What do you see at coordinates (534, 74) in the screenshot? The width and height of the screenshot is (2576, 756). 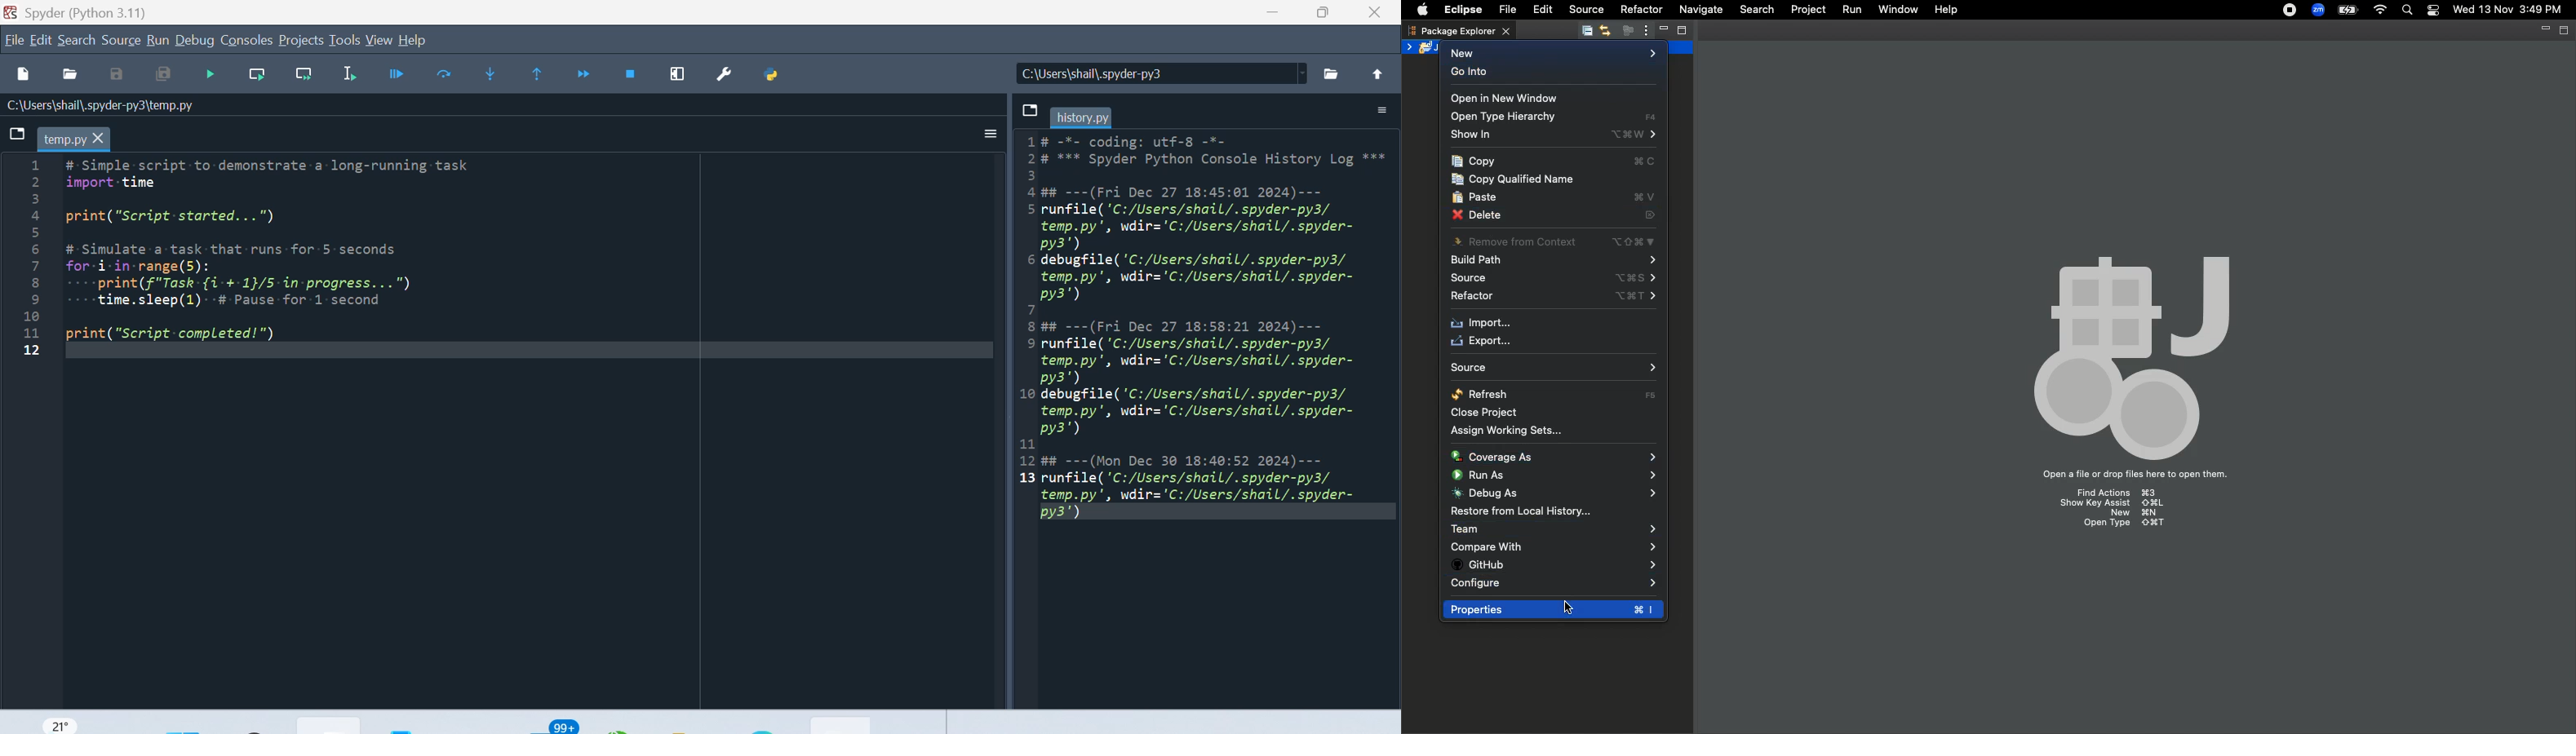 I see `Execute until same function returns` at bounding box center [534, 74].